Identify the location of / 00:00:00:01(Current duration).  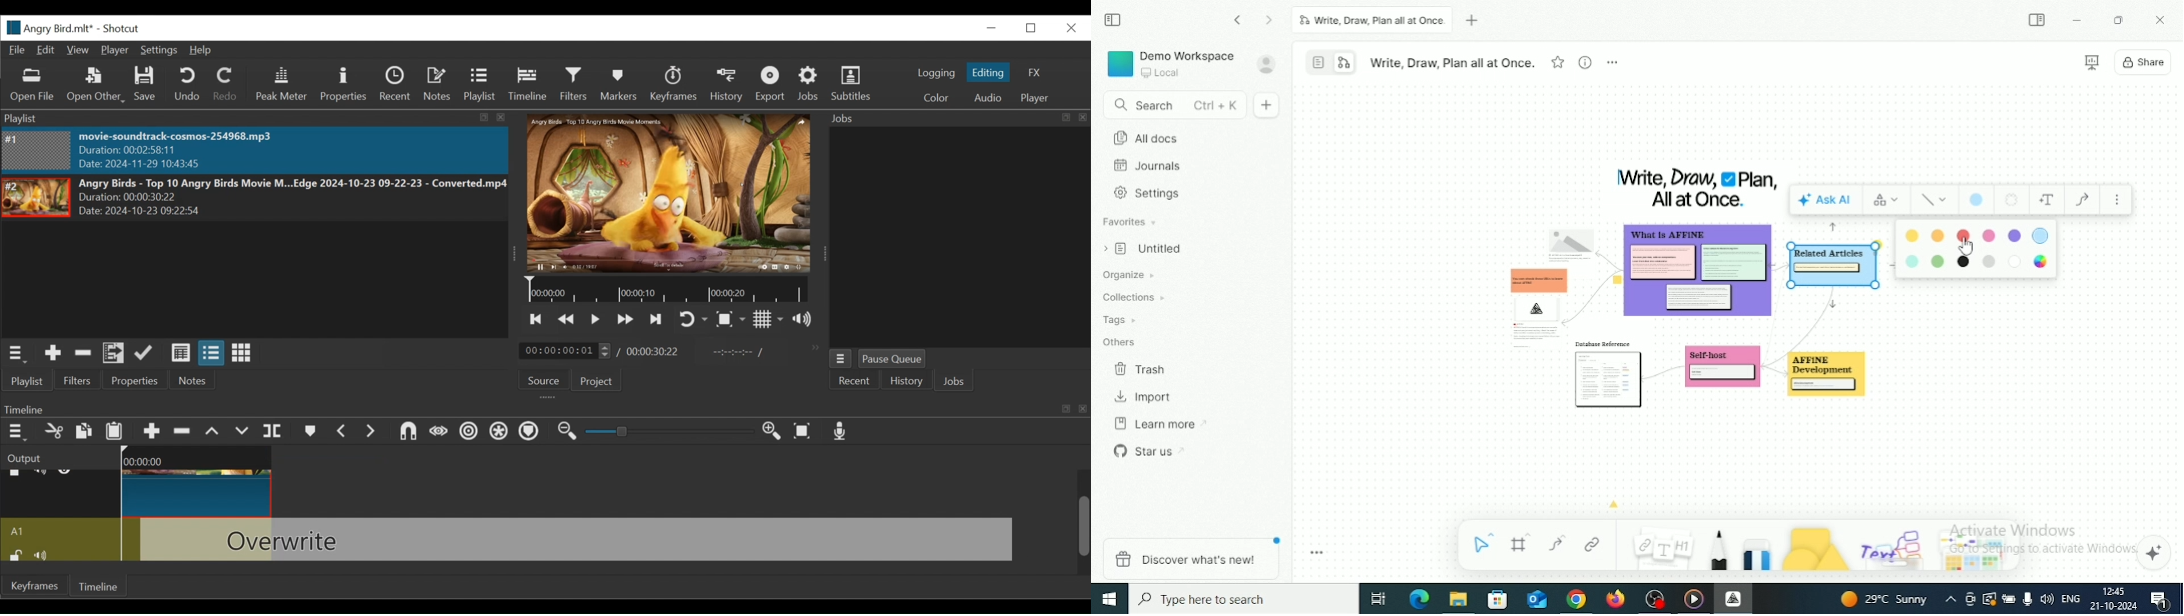
(561, 350).